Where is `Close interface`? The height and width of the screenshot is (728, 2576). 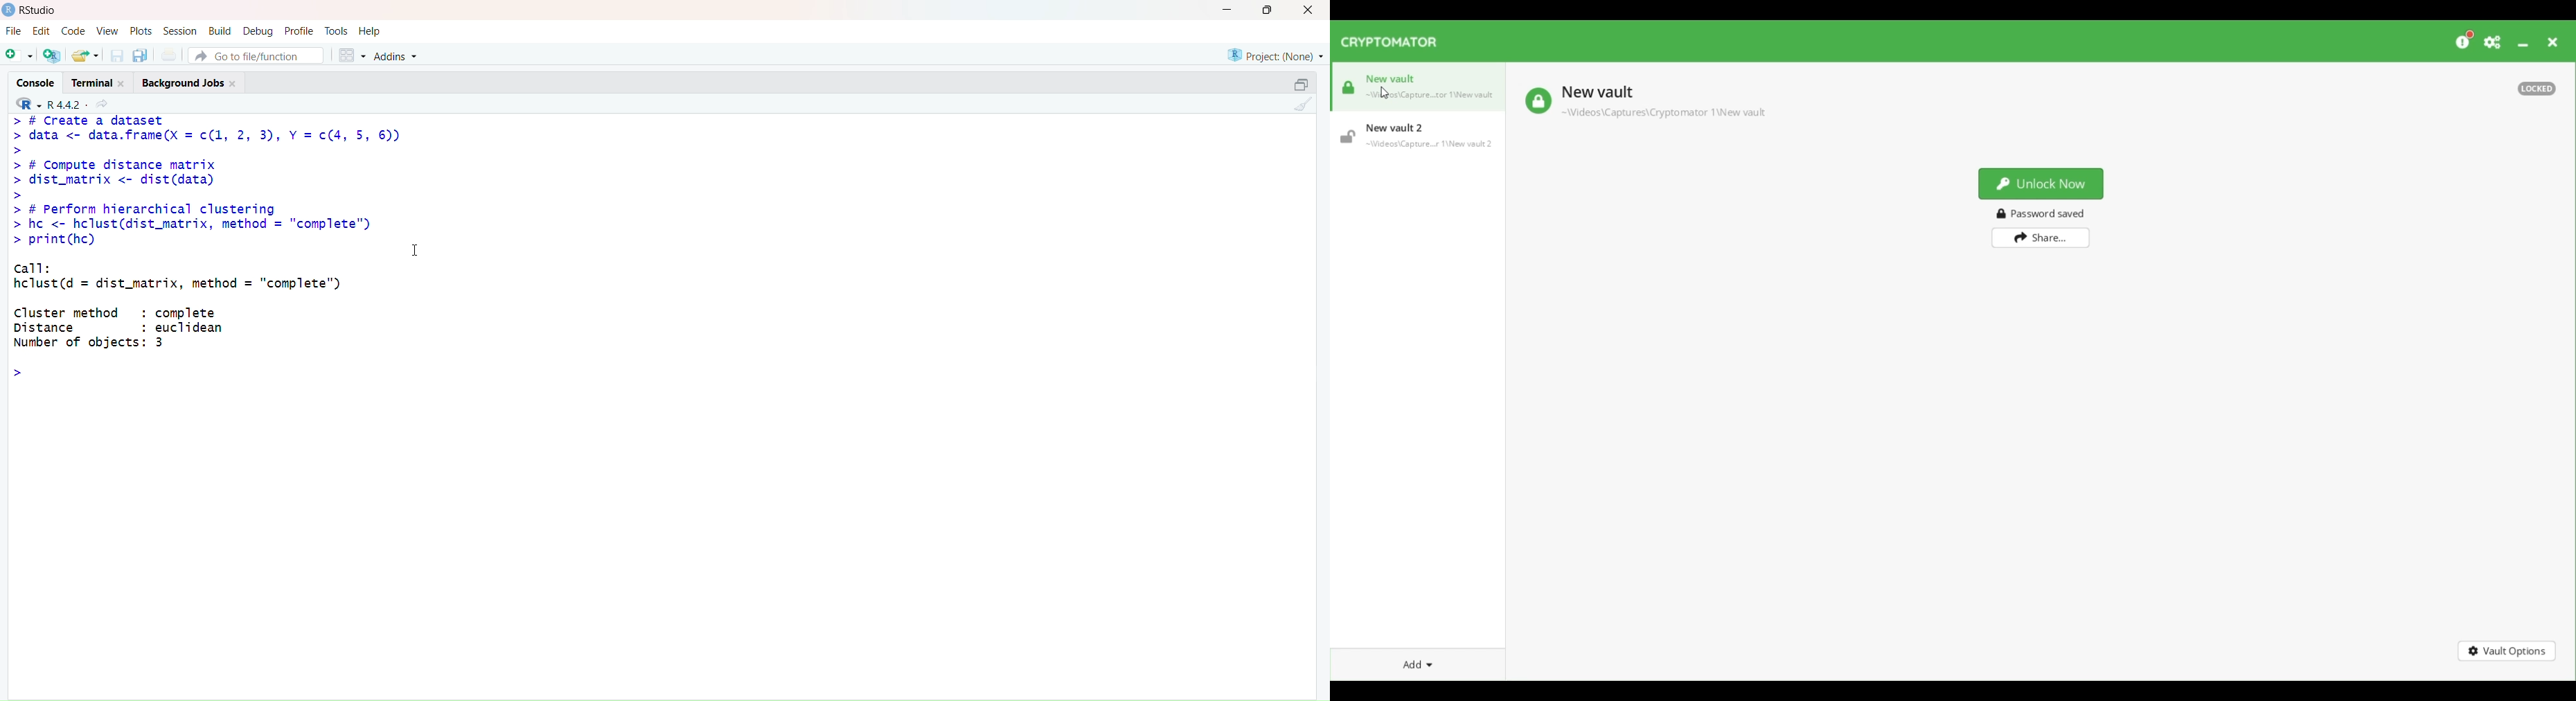 Close interface is located at coordinates (2553, 42).